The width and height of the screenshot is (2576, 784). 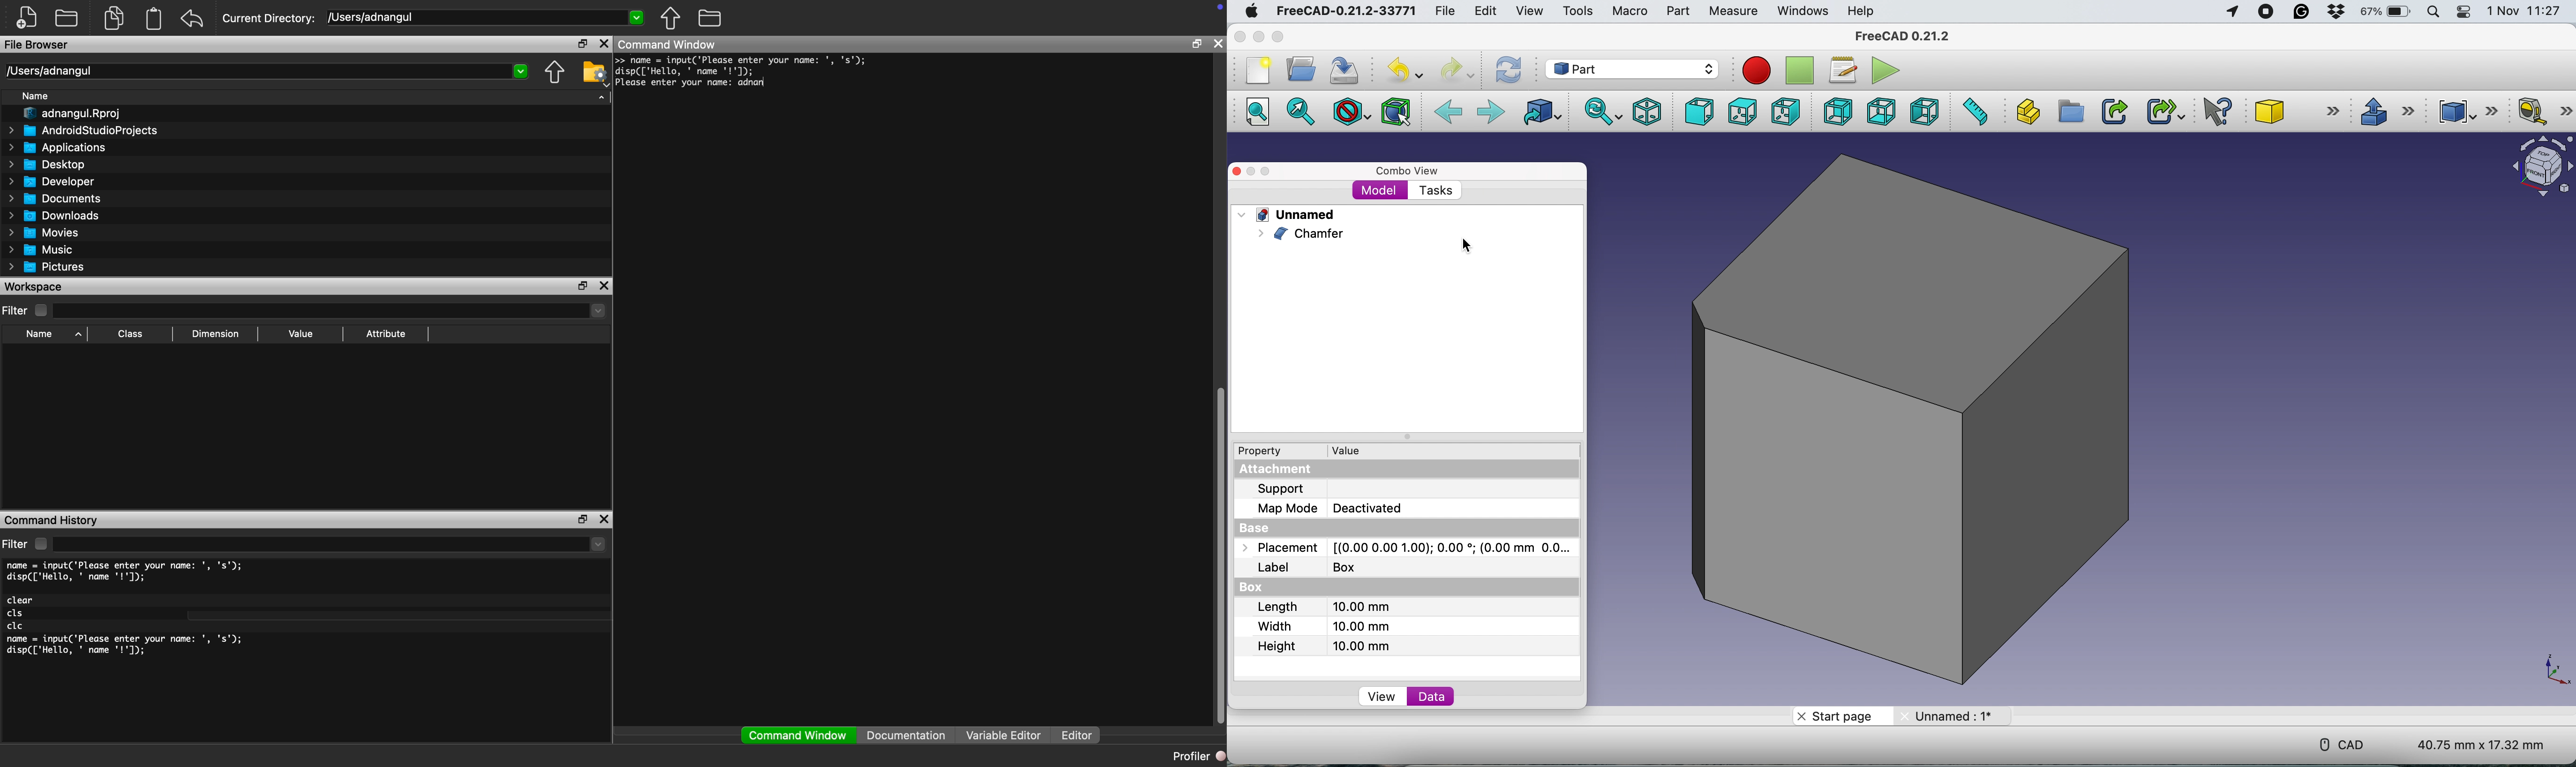 What do you see at coordinates (1741, 112) in the screenshot?
I see `top` at bounding box center [1741, 112].